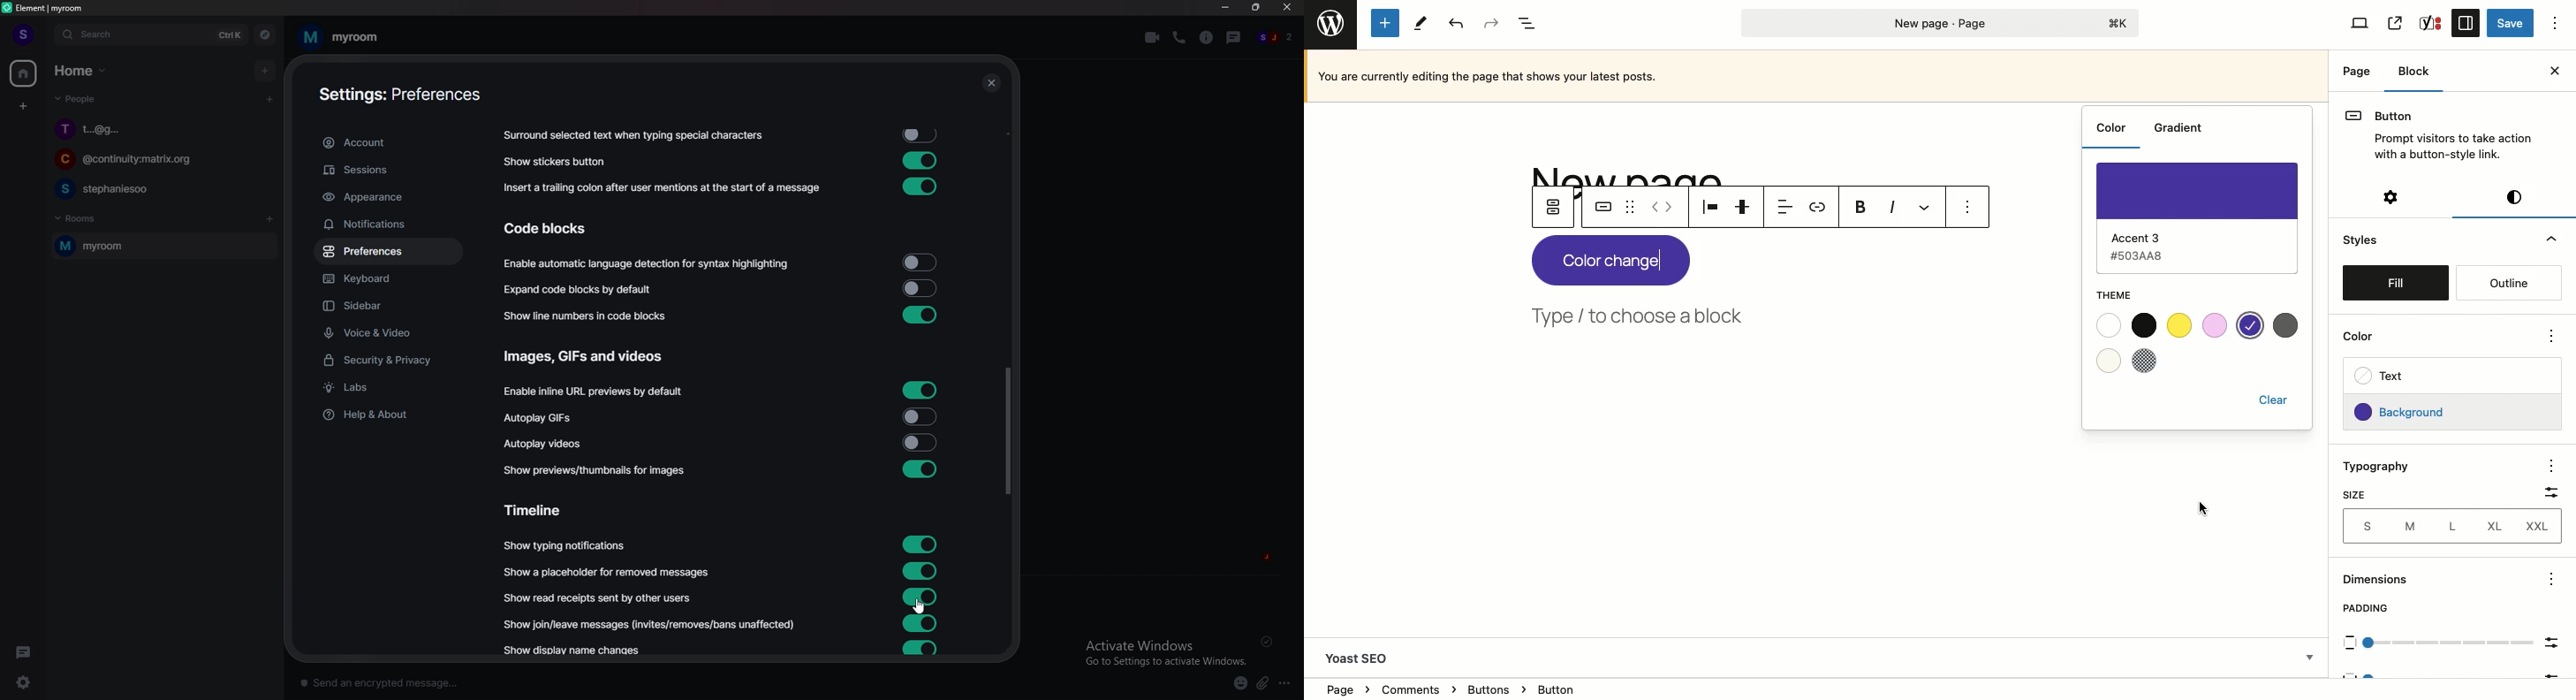  What do you see at coordinates (1530, 25) in the screenshot?
I see `Document overview` at bounding box center [1530, 25].